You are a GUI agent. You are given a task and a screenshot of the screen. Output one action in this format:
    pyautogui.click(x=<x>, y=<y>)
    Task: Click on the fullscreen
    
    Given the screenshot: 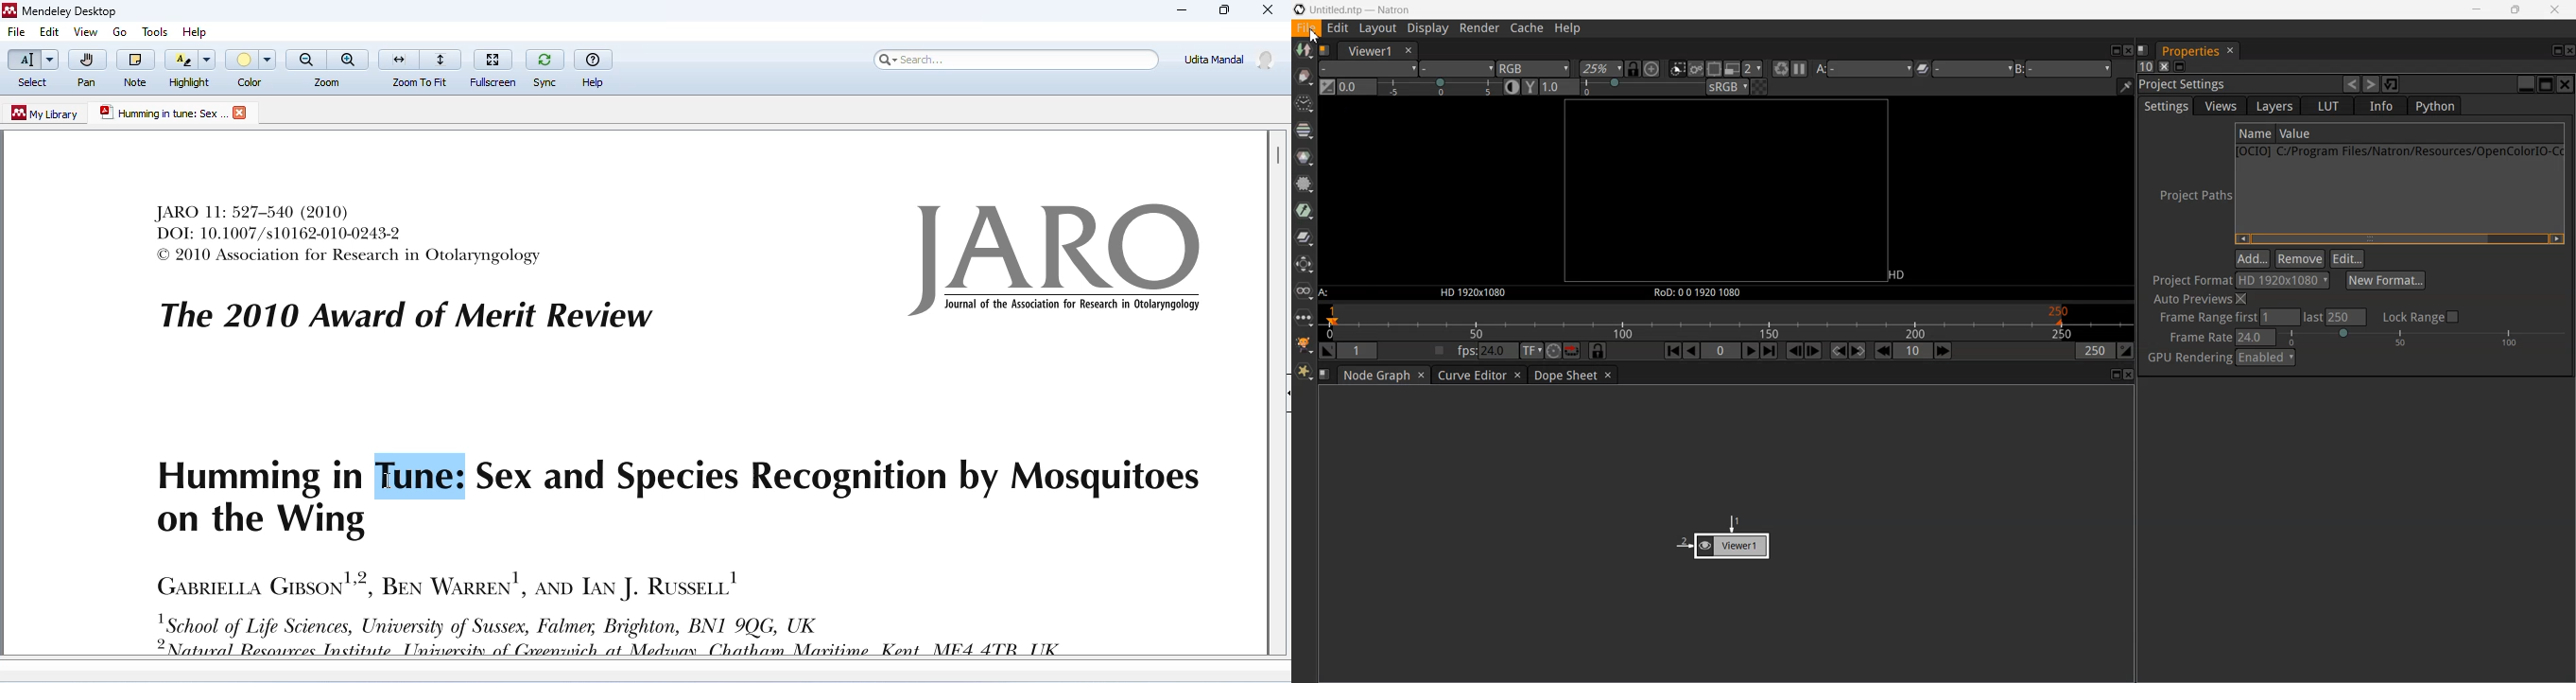 What is the action you would take?
    pyautogui.click(x=495, y=65)
    